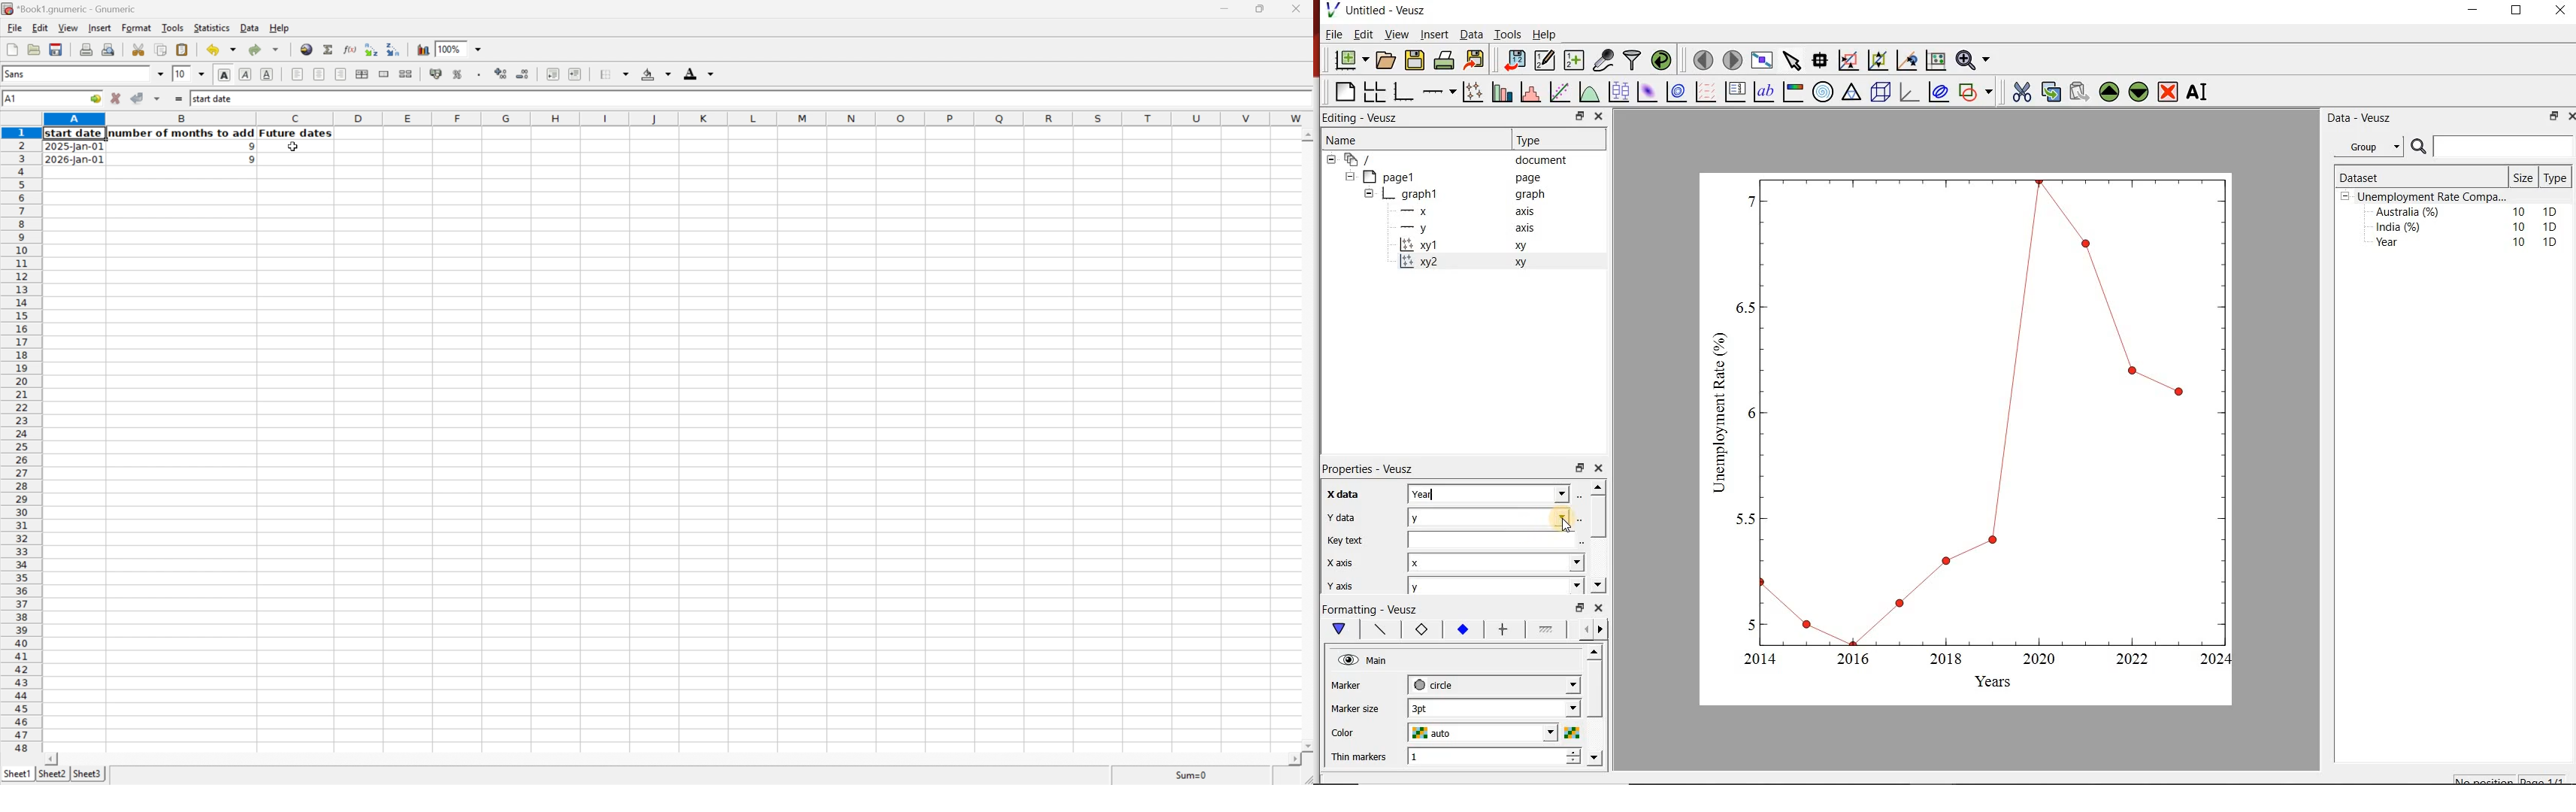  What do you see at coordinates (183, 49) in the screenshot?
I see `Paste a clipboard` at bounding box center [183, 49].